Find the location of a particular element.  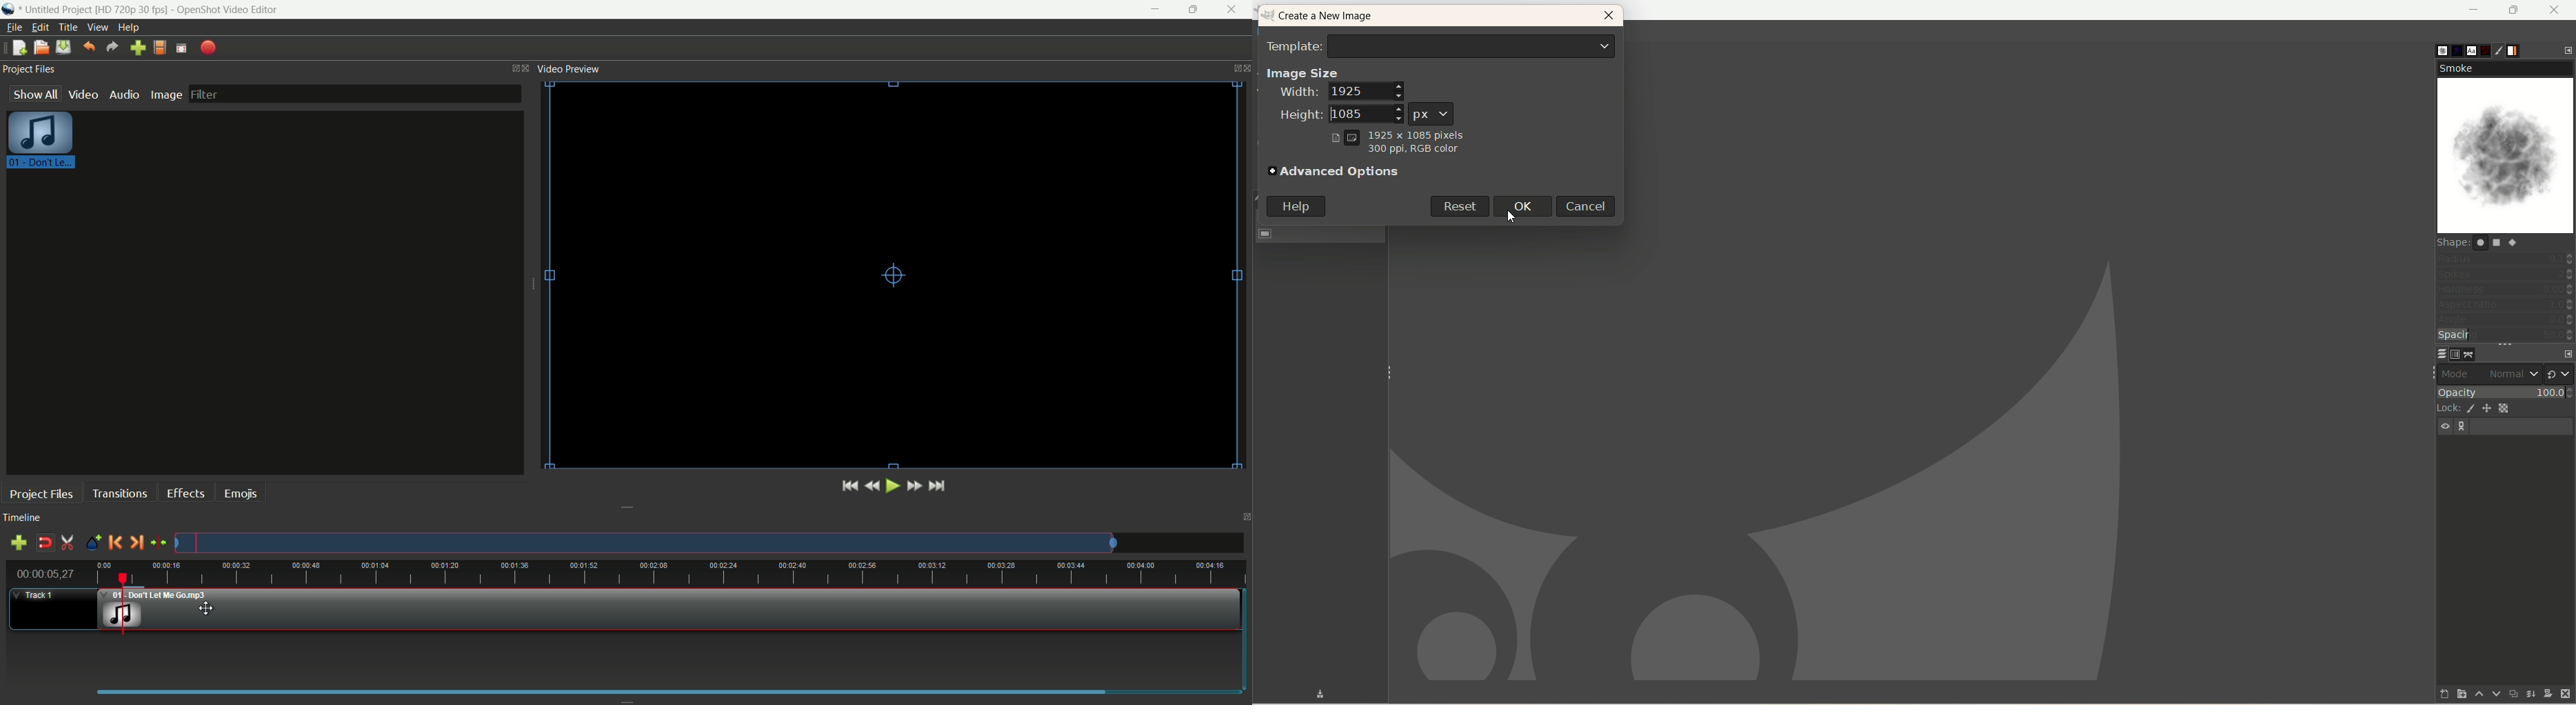

logo is located at coordinates (1269, 16).